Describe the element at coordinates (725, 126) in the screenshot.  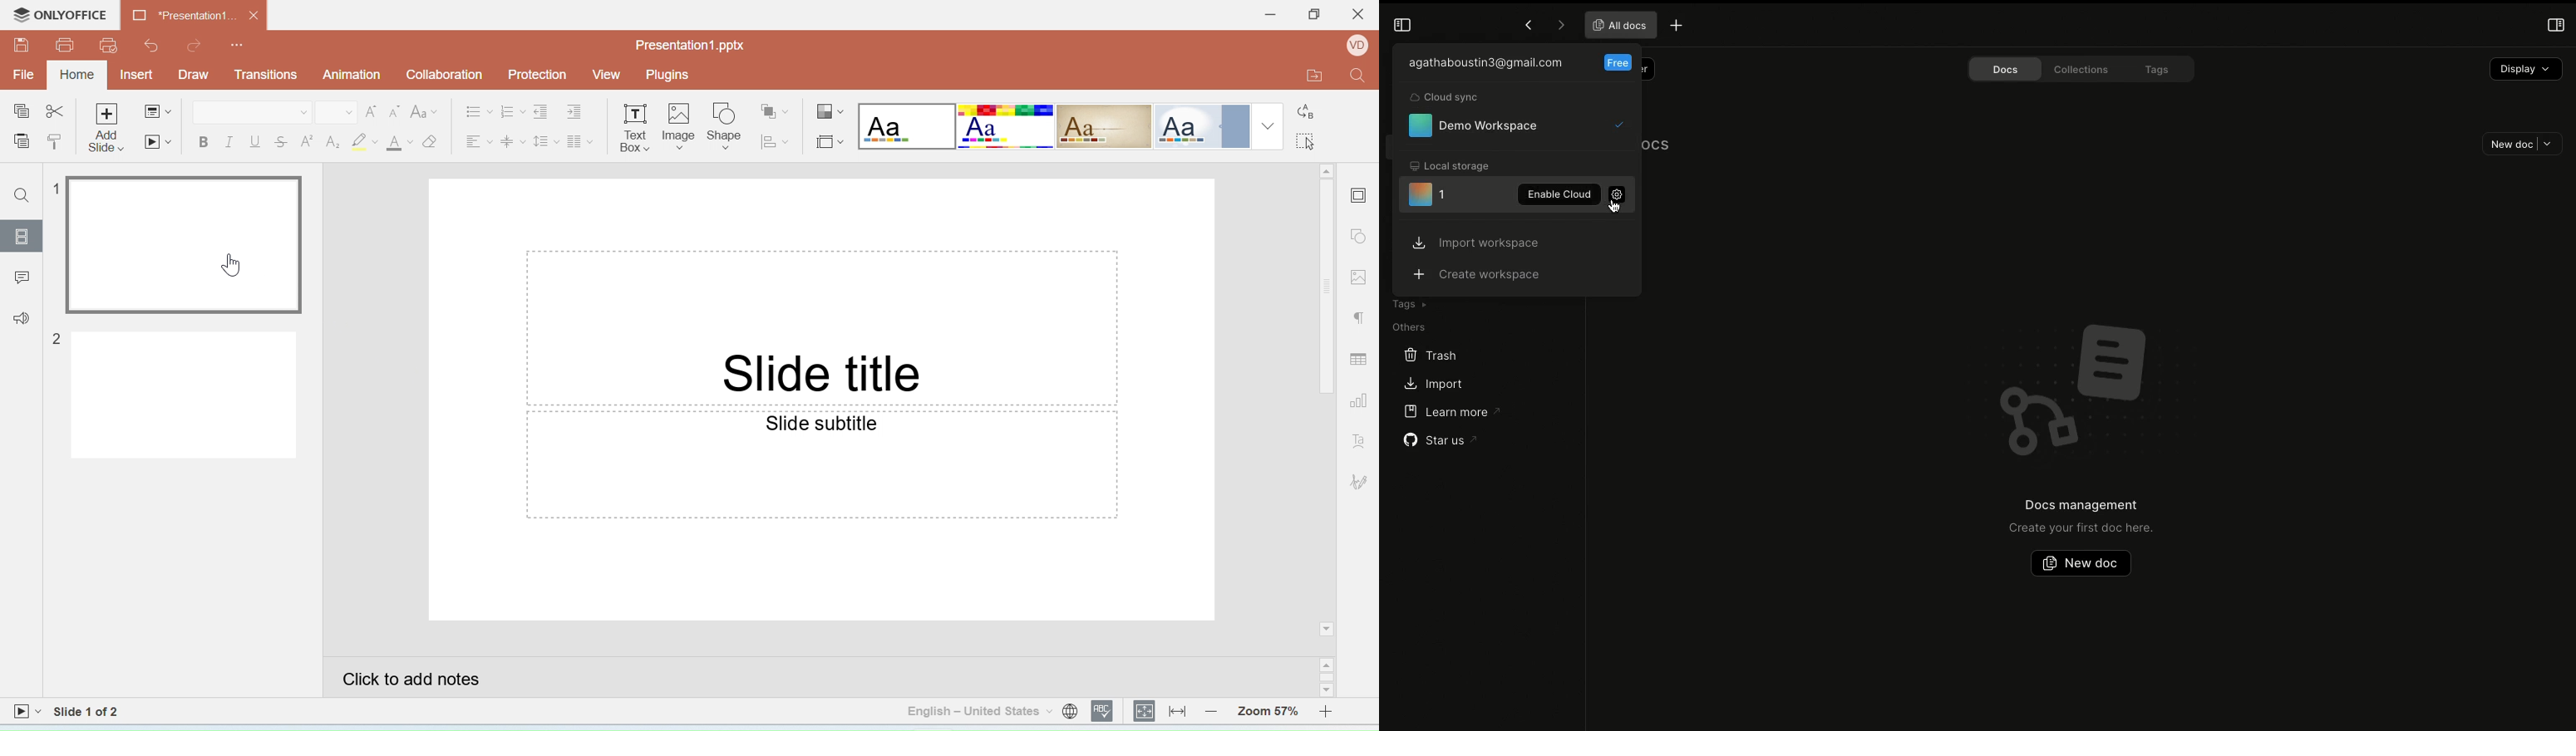
I see `Insert shape` at that location.